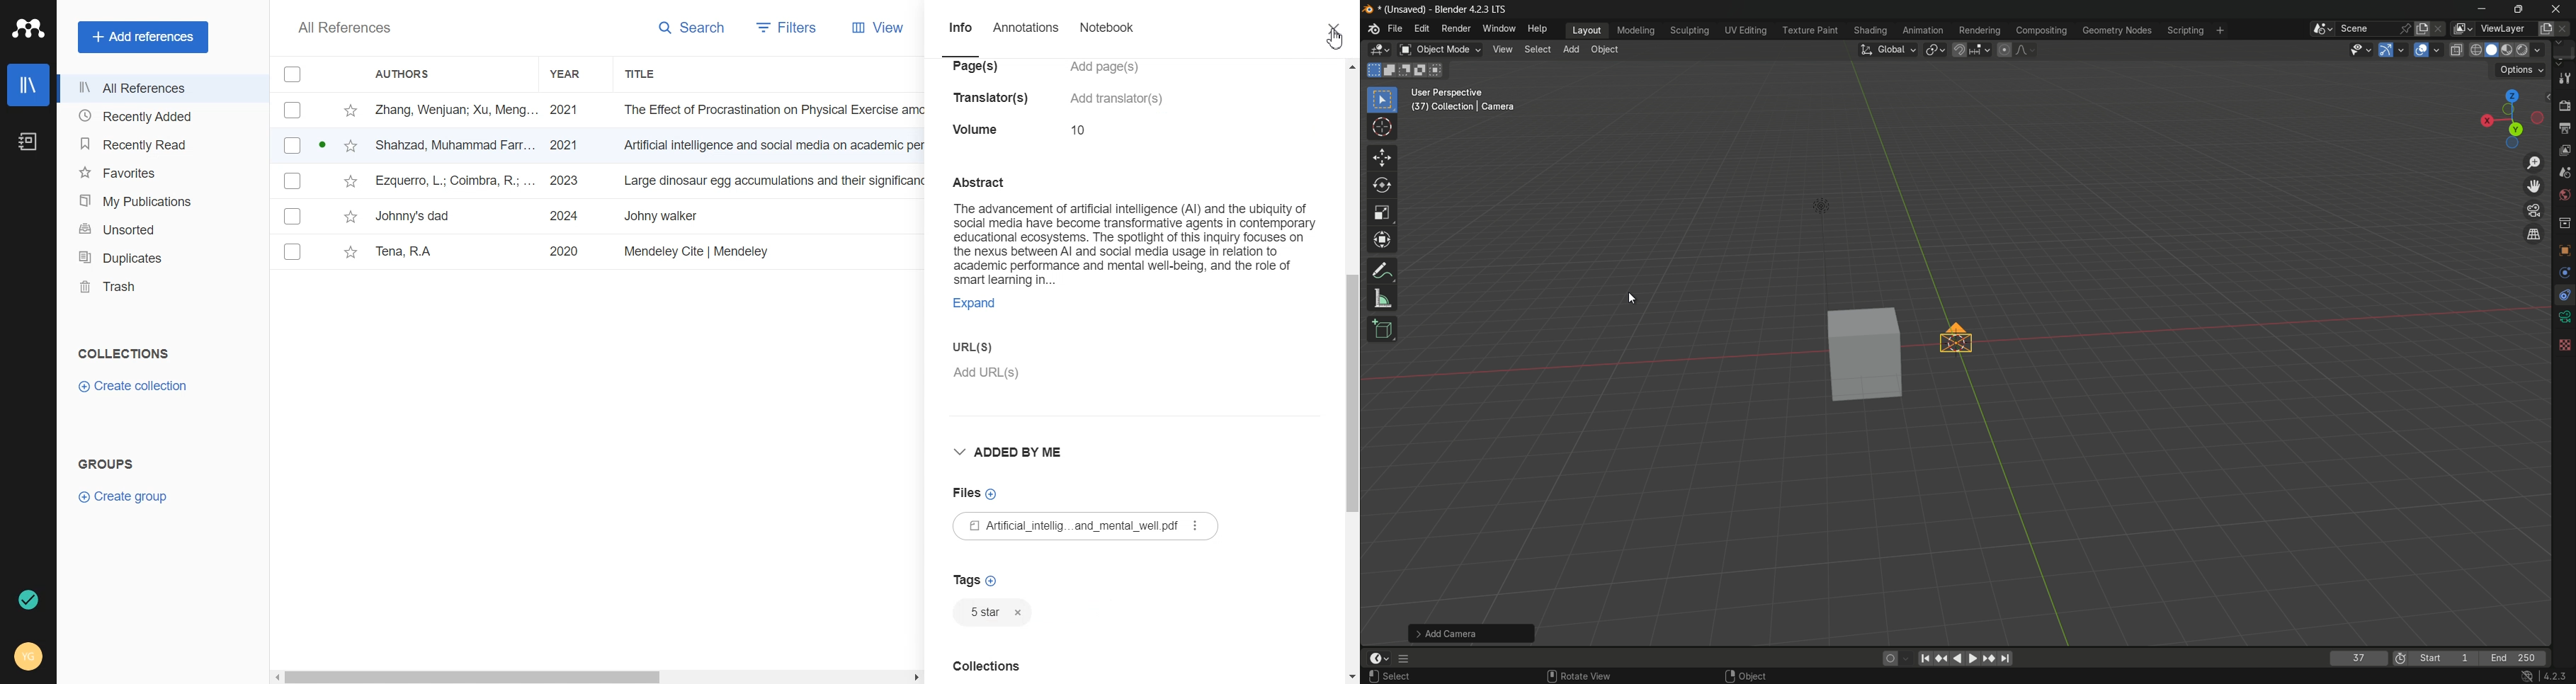 This screenshot has height=700, width=2576. Describe the element at coordinates (2224, 32) in the screenshot. I see `add workplace` at that location.